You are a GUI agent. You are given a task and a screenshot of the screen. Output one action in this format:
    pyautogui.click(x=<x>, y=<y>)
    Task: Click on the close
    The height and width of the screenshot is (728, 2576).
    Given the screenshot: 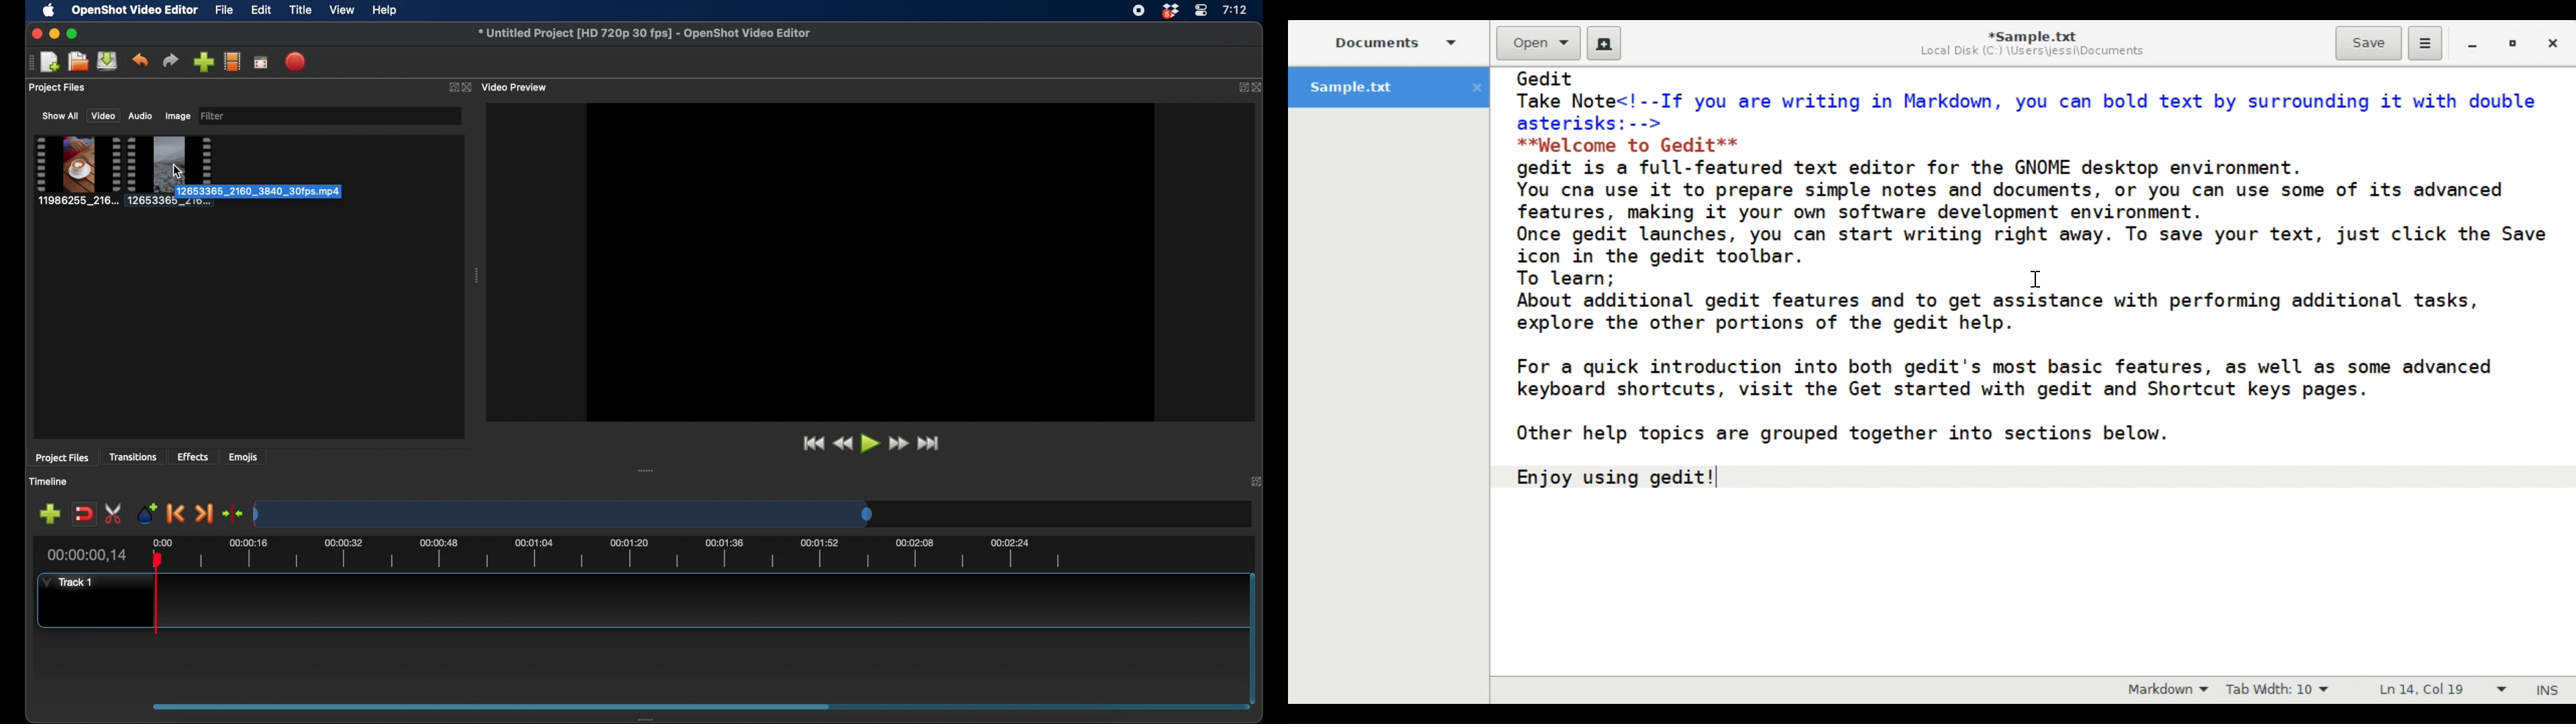 What is the action you would take?
    pyautogui.click(x=36, y=34)
    